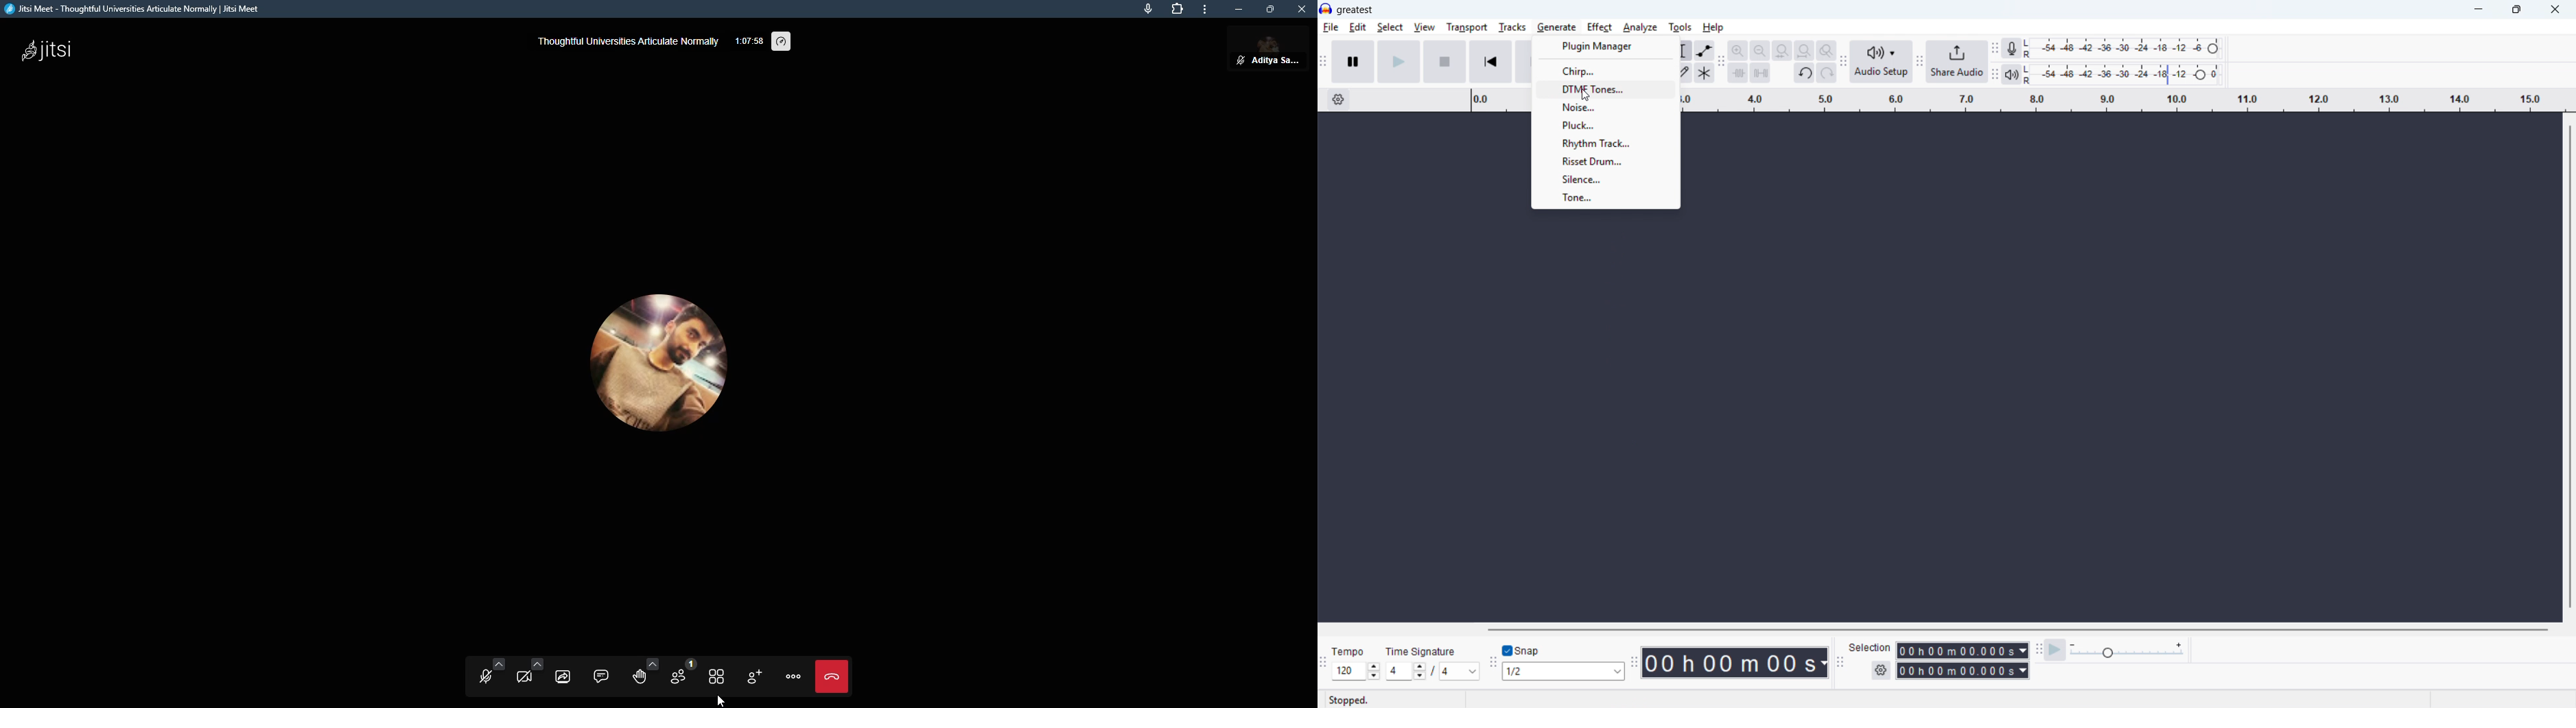 The image size is (2576, 728). What do you see at coordinates (1432, 671) in the screenshot?
I see `Set time signature ` at bounding box center [1432, 671].